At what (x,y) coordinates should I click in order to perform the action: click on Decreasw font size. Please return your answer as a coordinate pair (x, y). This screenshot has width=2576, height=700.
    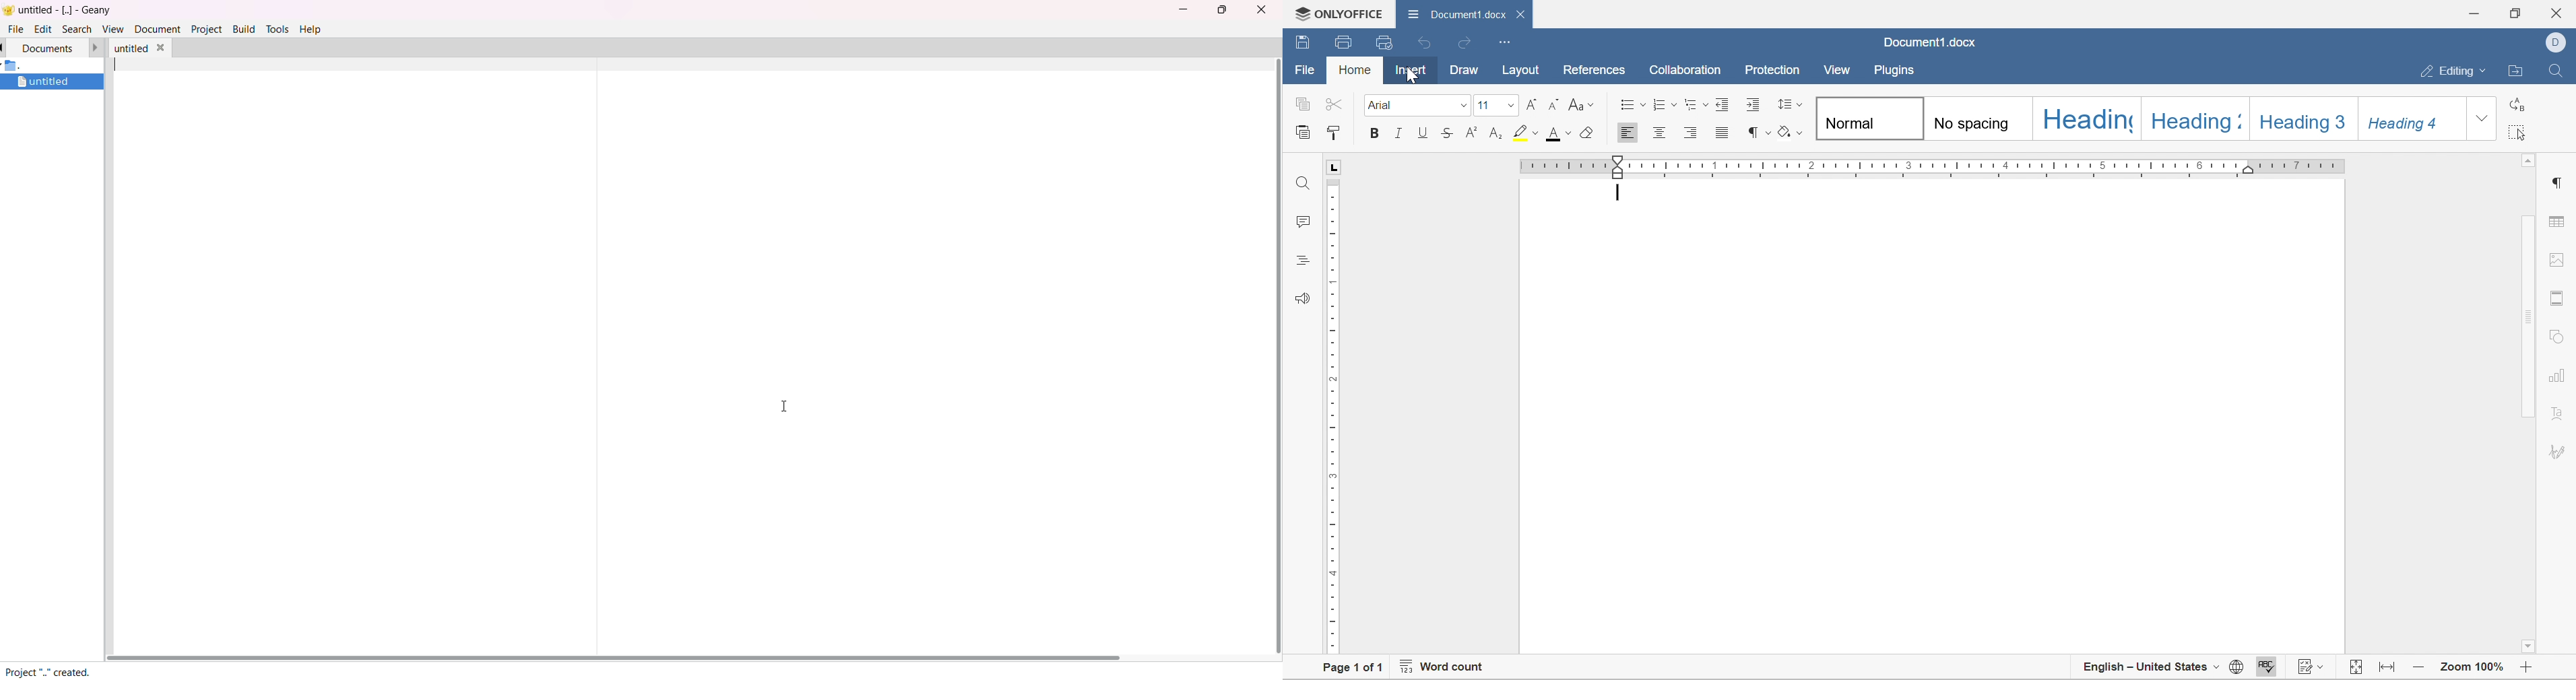
    Looking at the image, I should click on (1557, 104).